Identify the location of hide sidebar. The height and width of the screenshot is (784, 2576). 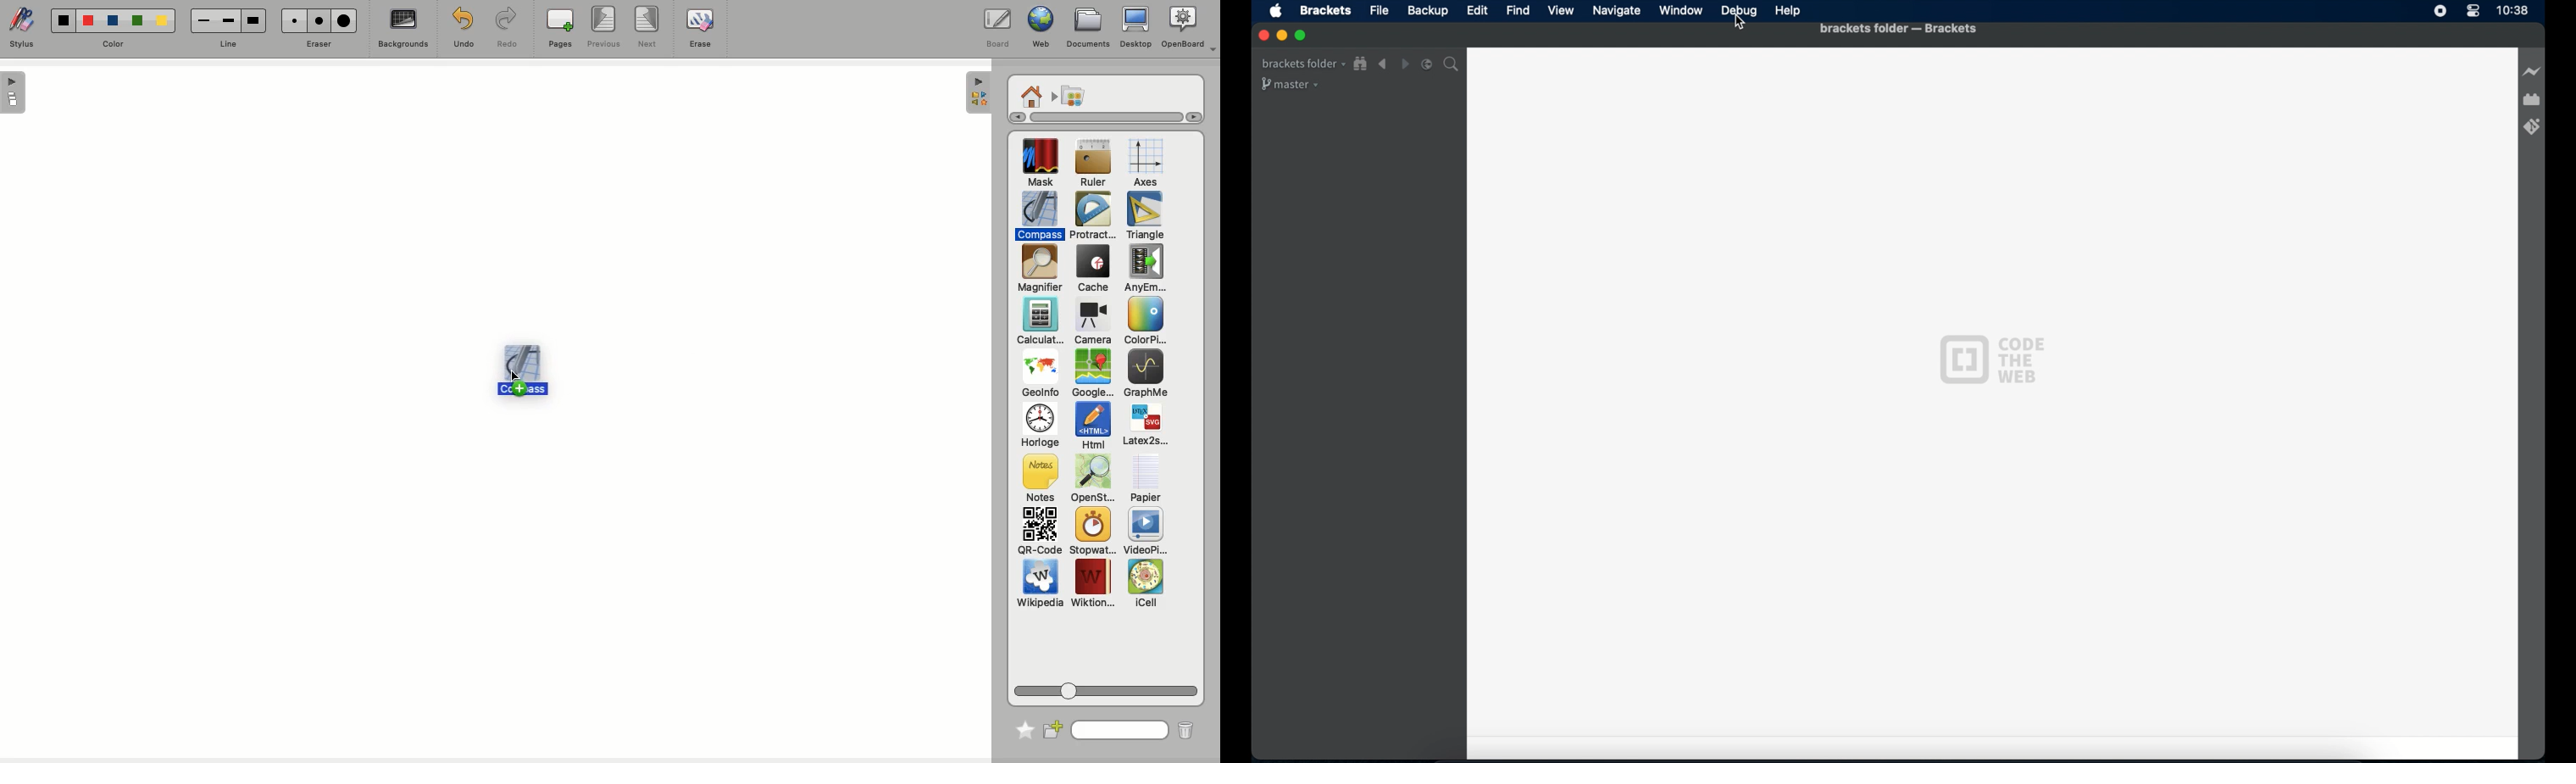
(976, 92).